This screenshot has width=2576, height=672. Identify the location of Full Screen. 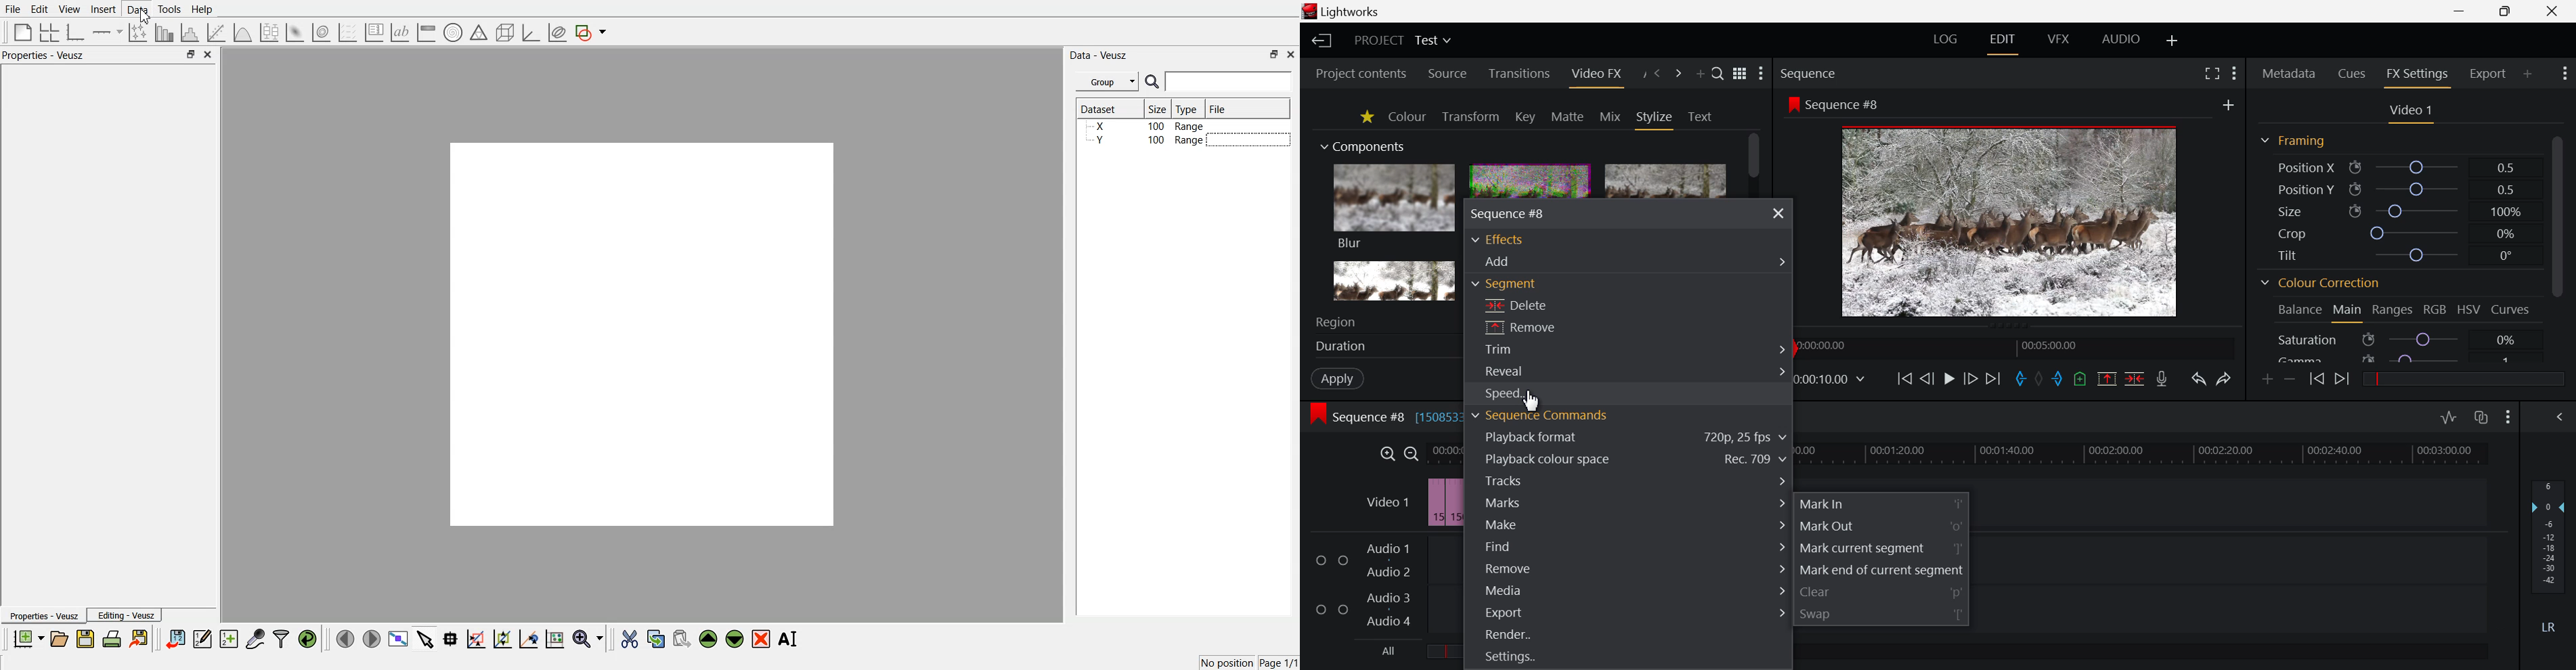
(2209, 76).